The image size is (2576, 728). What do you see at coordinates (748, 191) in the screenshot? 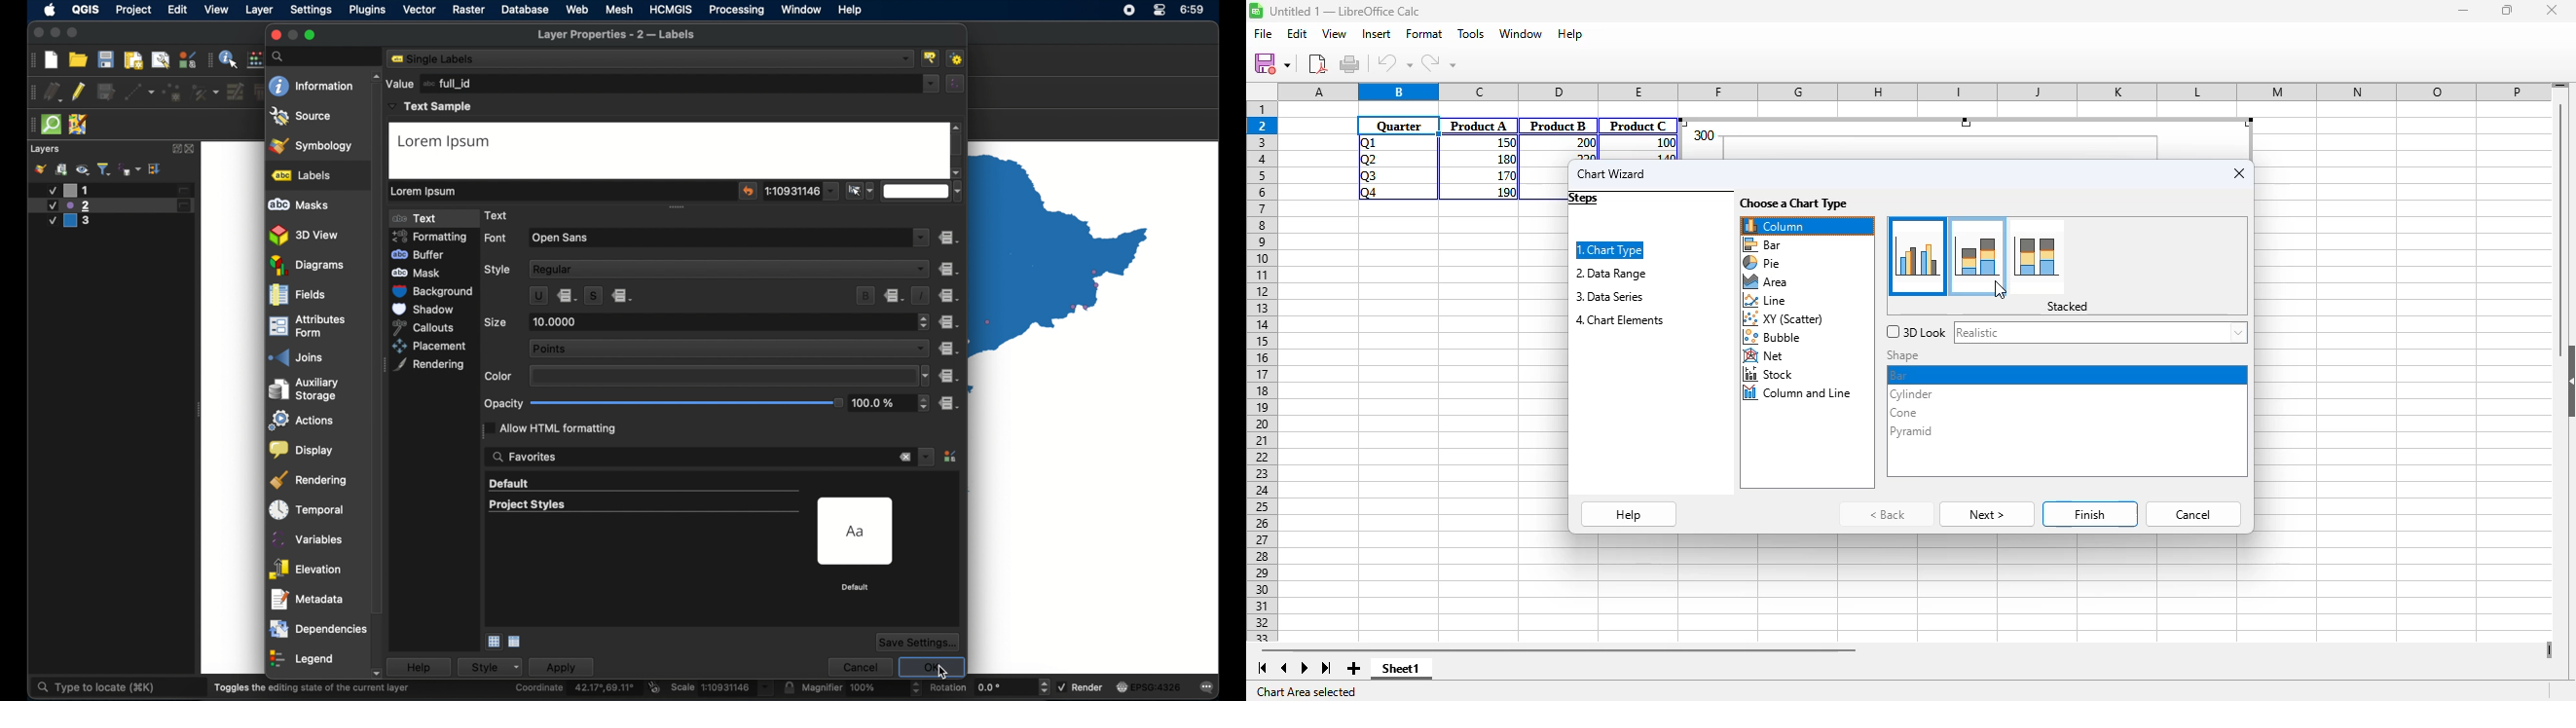
I see `reset sample text` at bounding box center [748, 191].